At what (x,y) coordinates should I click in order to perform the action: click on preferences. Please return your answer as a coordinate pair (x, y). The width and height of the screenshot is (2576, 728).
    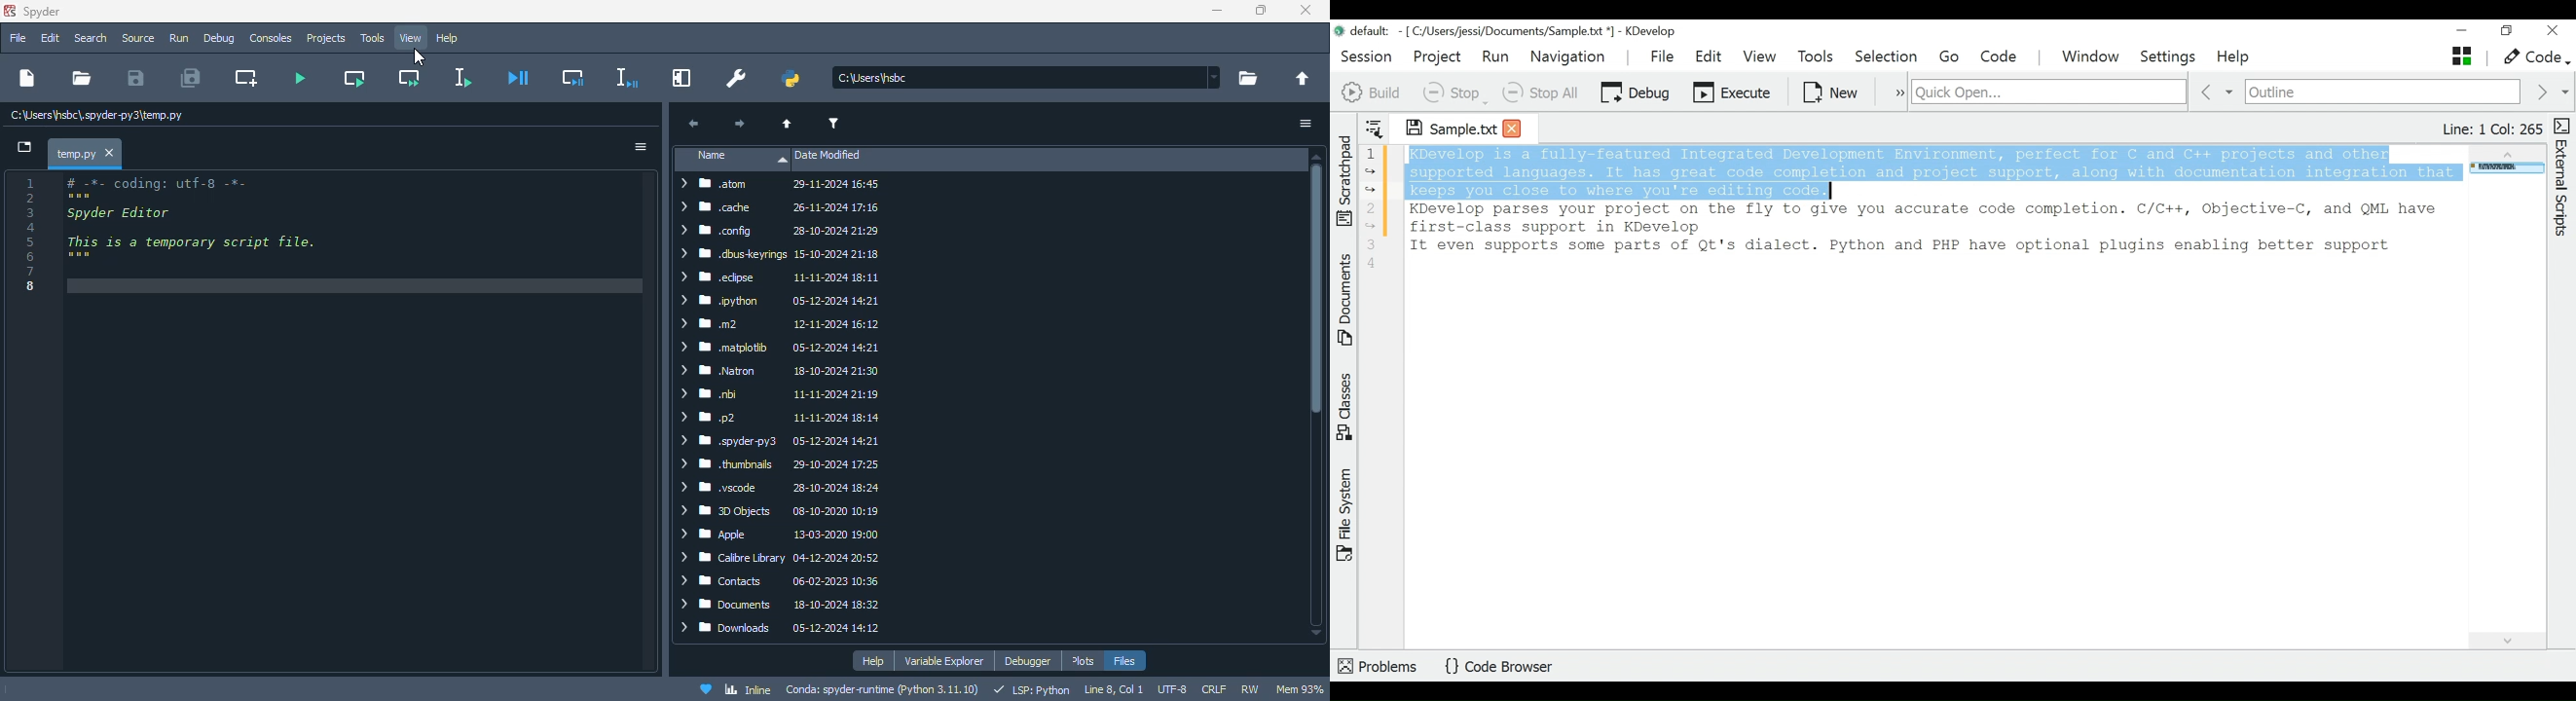
    Looking at the image, I should click on (736, 78).